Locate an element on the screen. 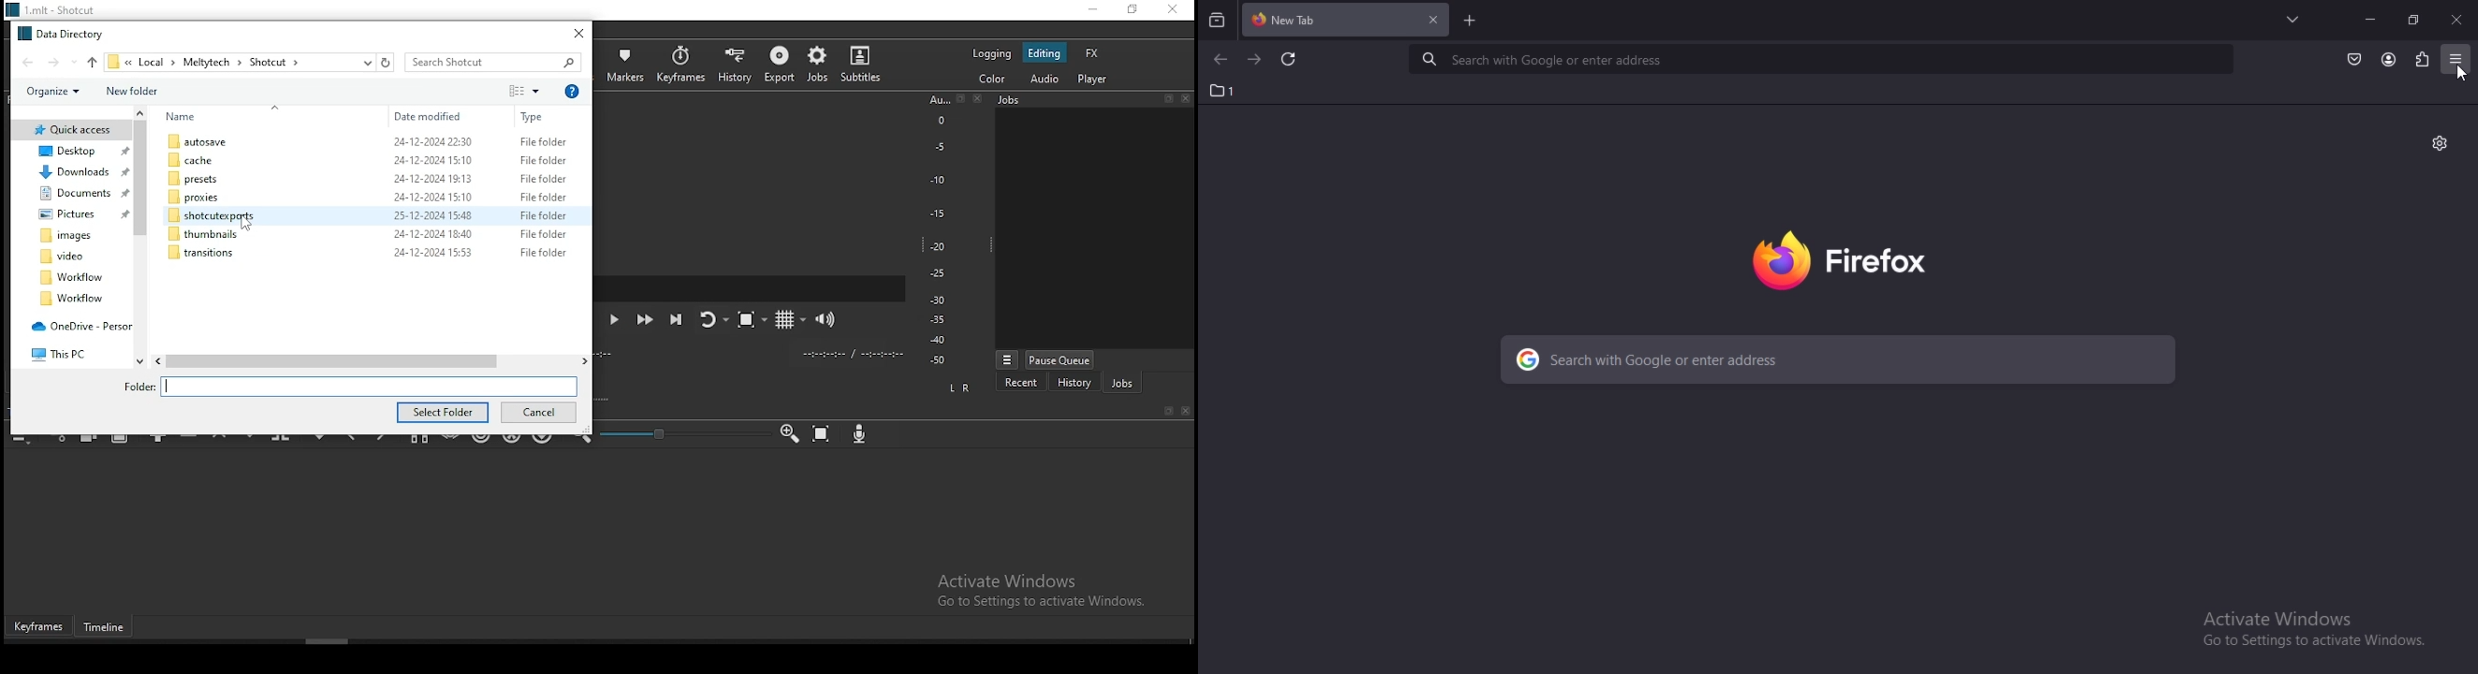 The image size is (2492, 700). toggle zoom is located at coordinates (749, 322).